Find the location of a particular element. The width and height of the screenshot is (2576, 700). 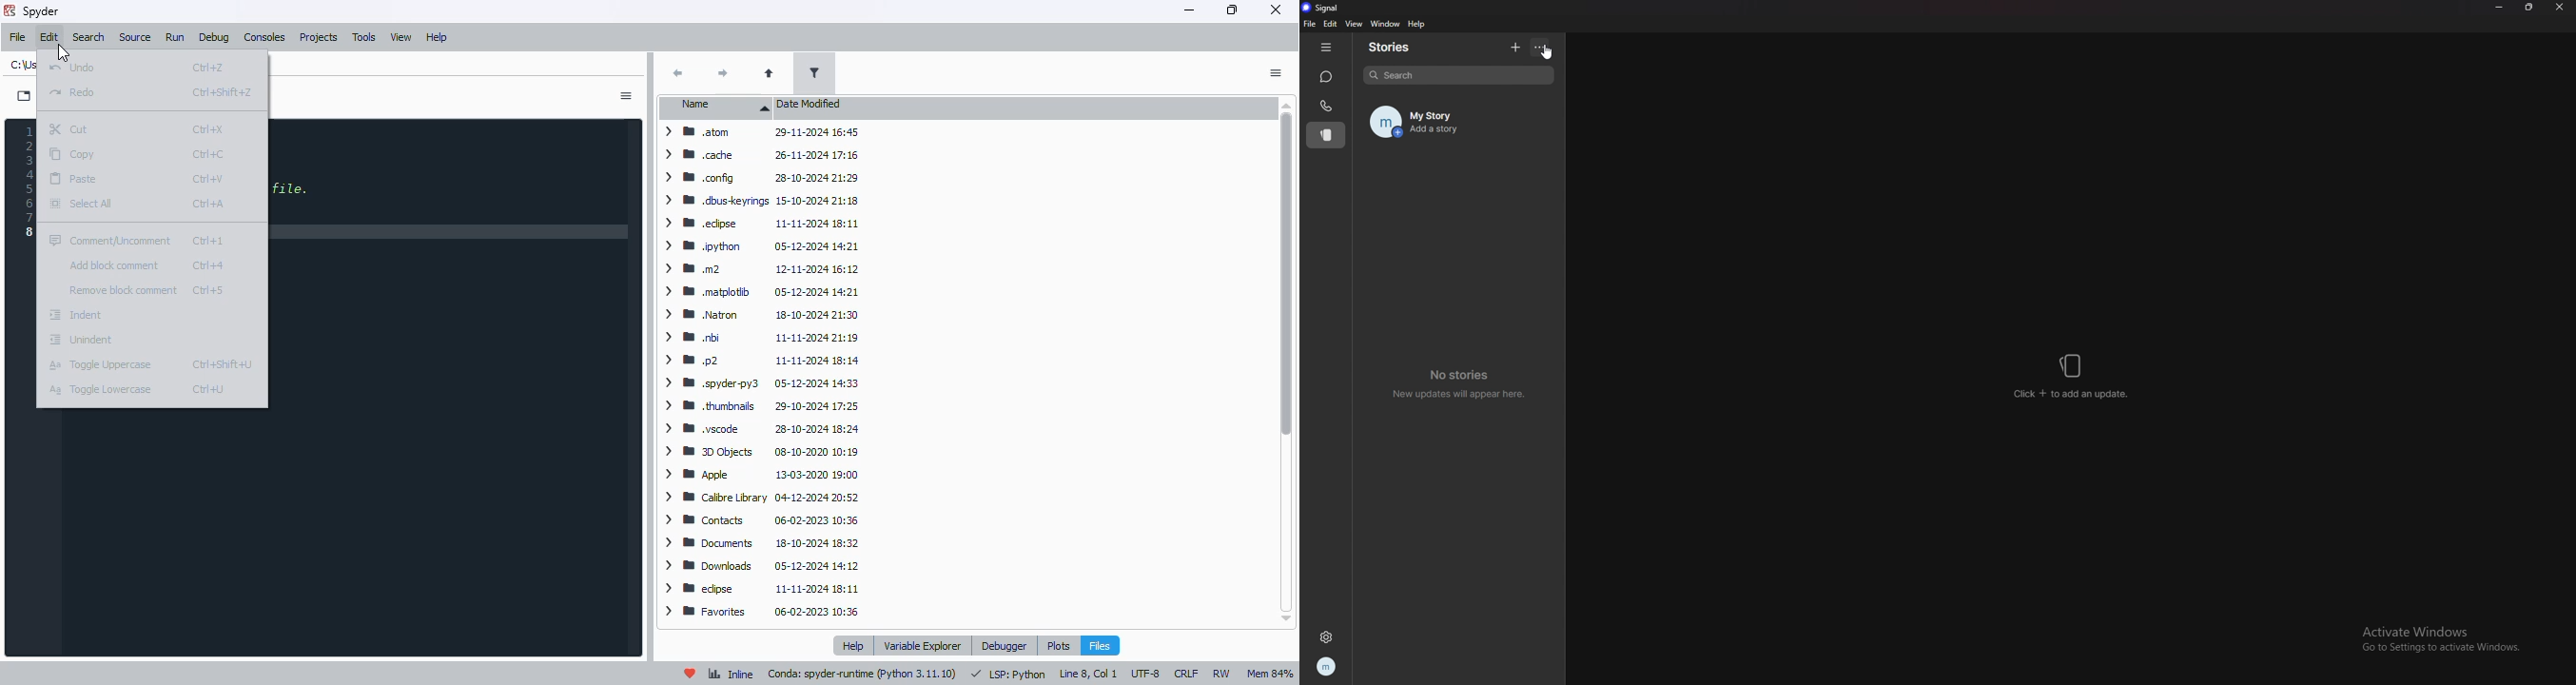

filter is located at coordinates (813, 72).